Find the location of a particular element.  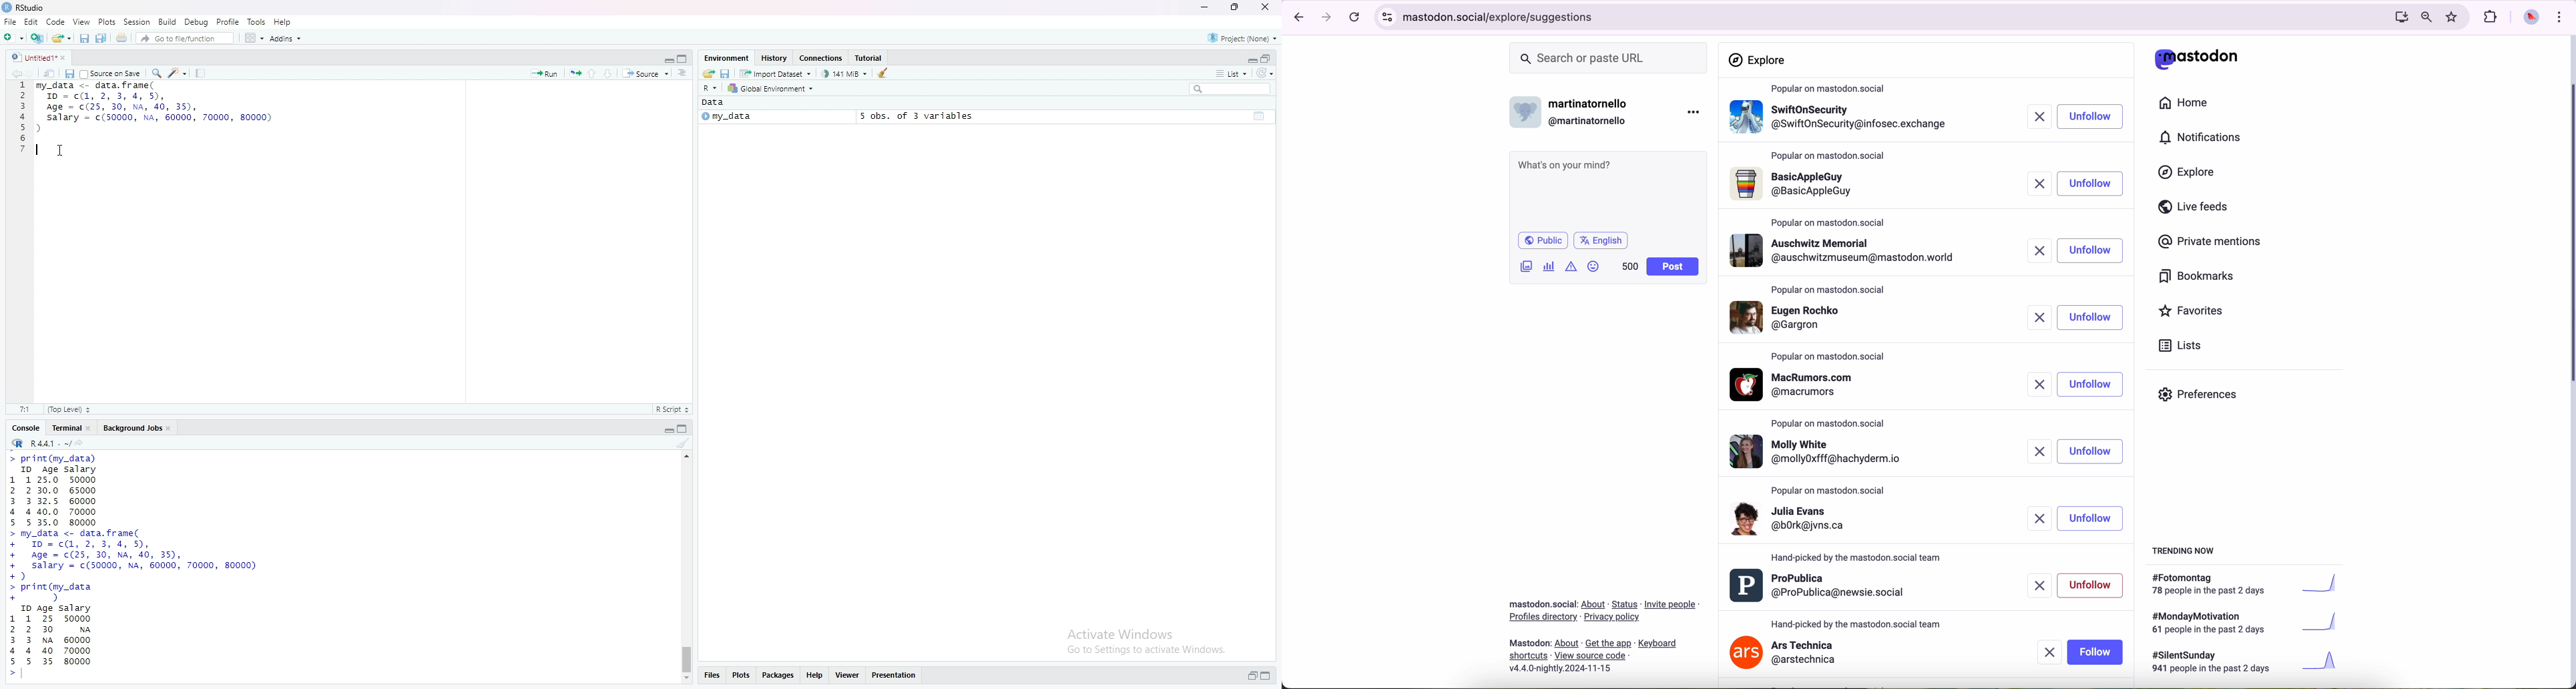

remove is located at coordinates (2035, 183).